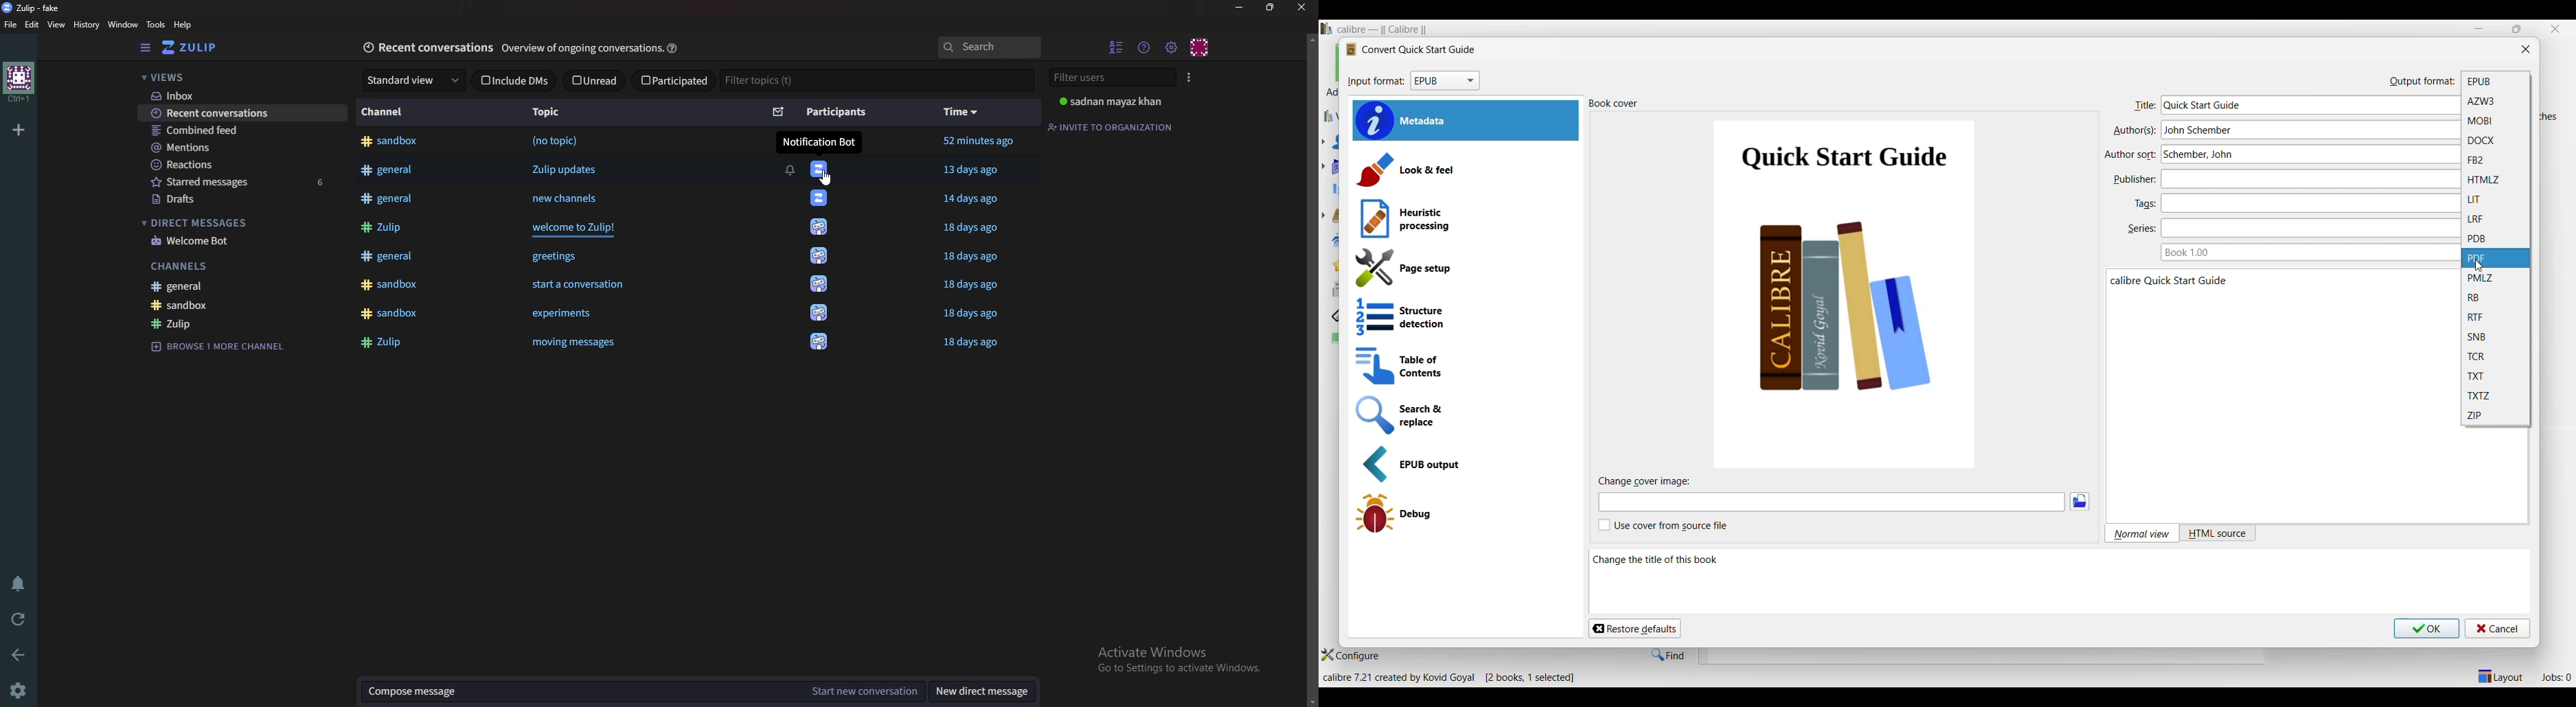 The width and height of the screenshot is (2576, 728). I want to click on Hide sidebar, so click(146, 47).